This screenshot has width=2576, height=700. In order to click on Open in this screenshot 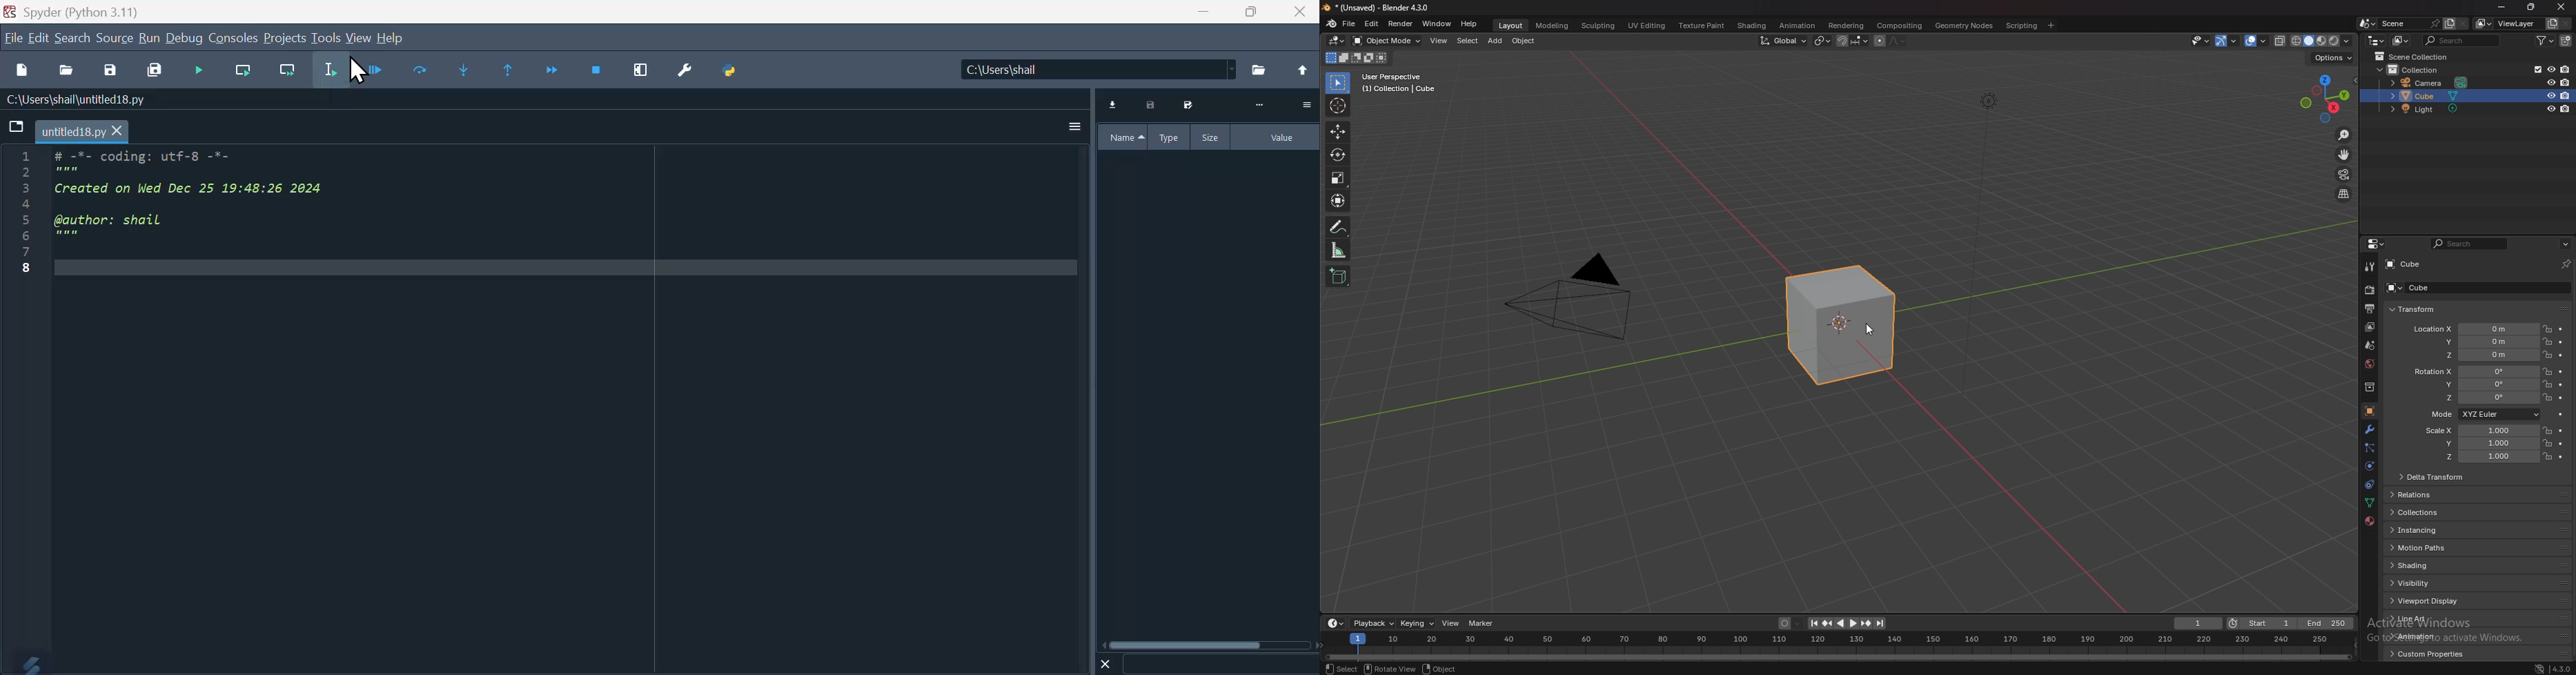, I will do `click(68, 72)`.